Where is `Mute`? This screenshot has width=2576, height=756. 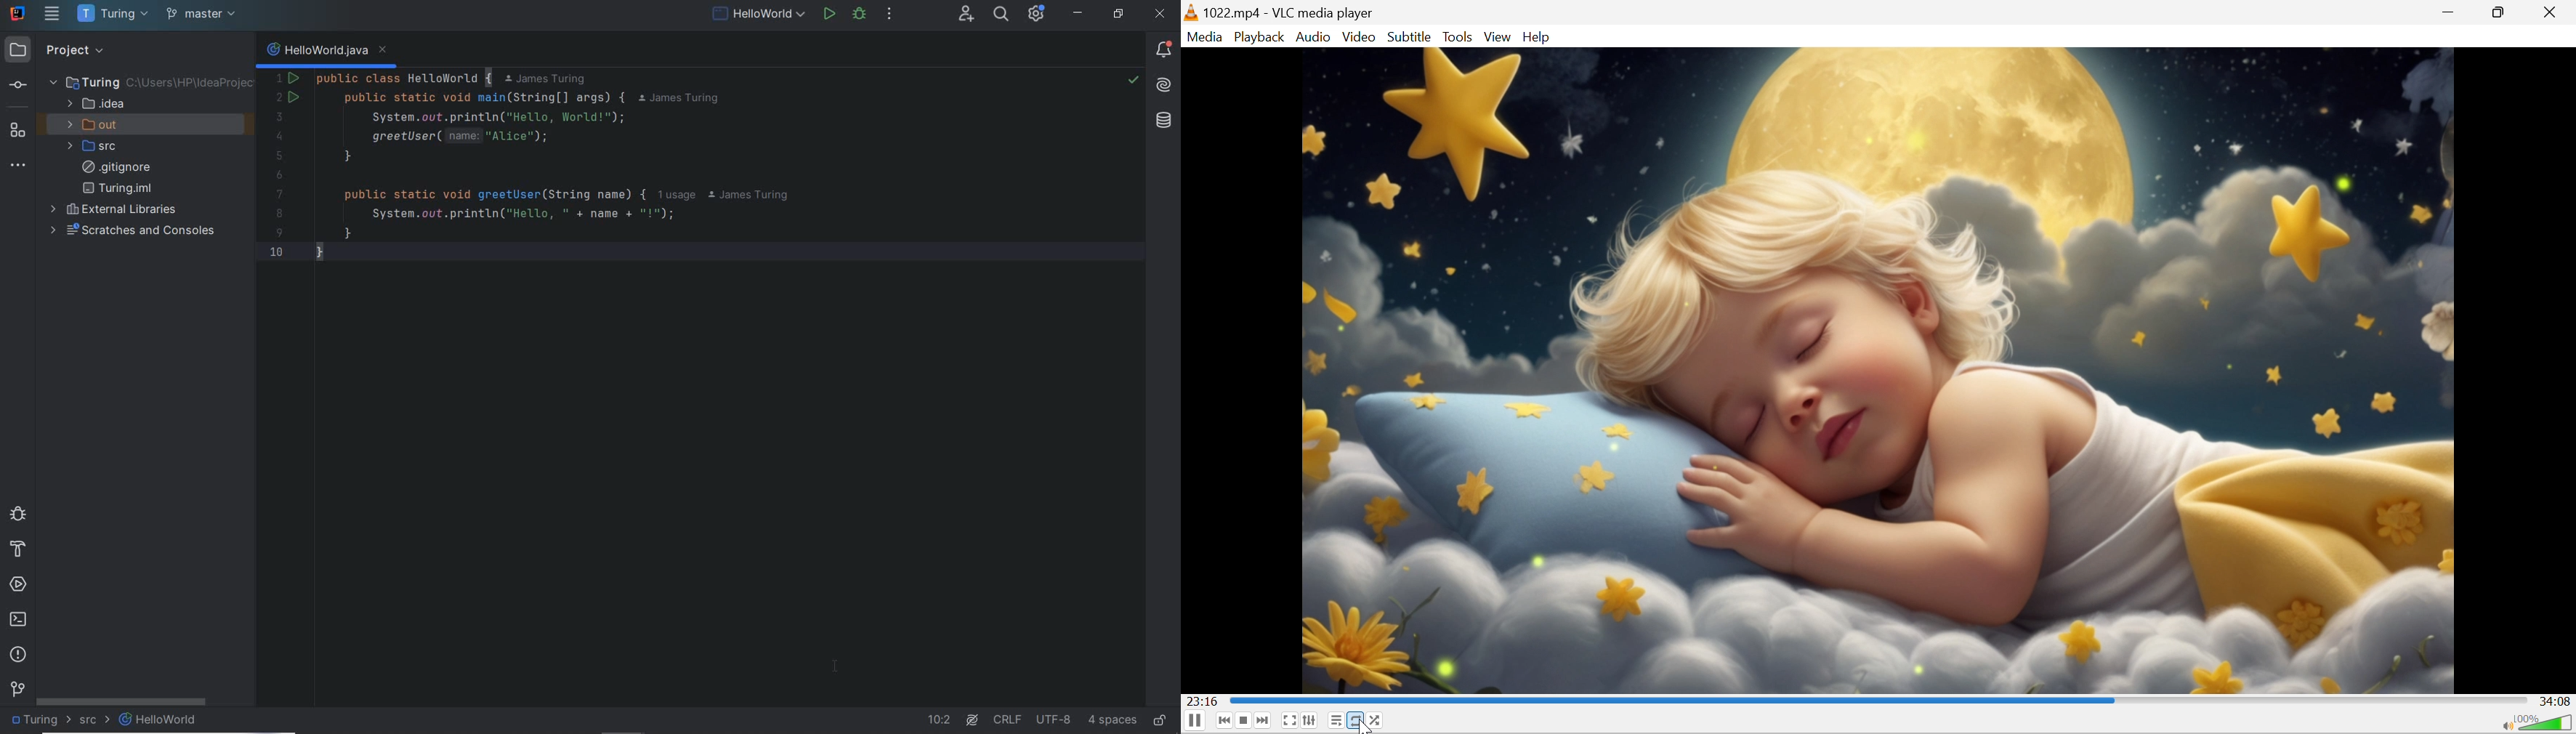
Mute is located at coordinates (2504, 725).